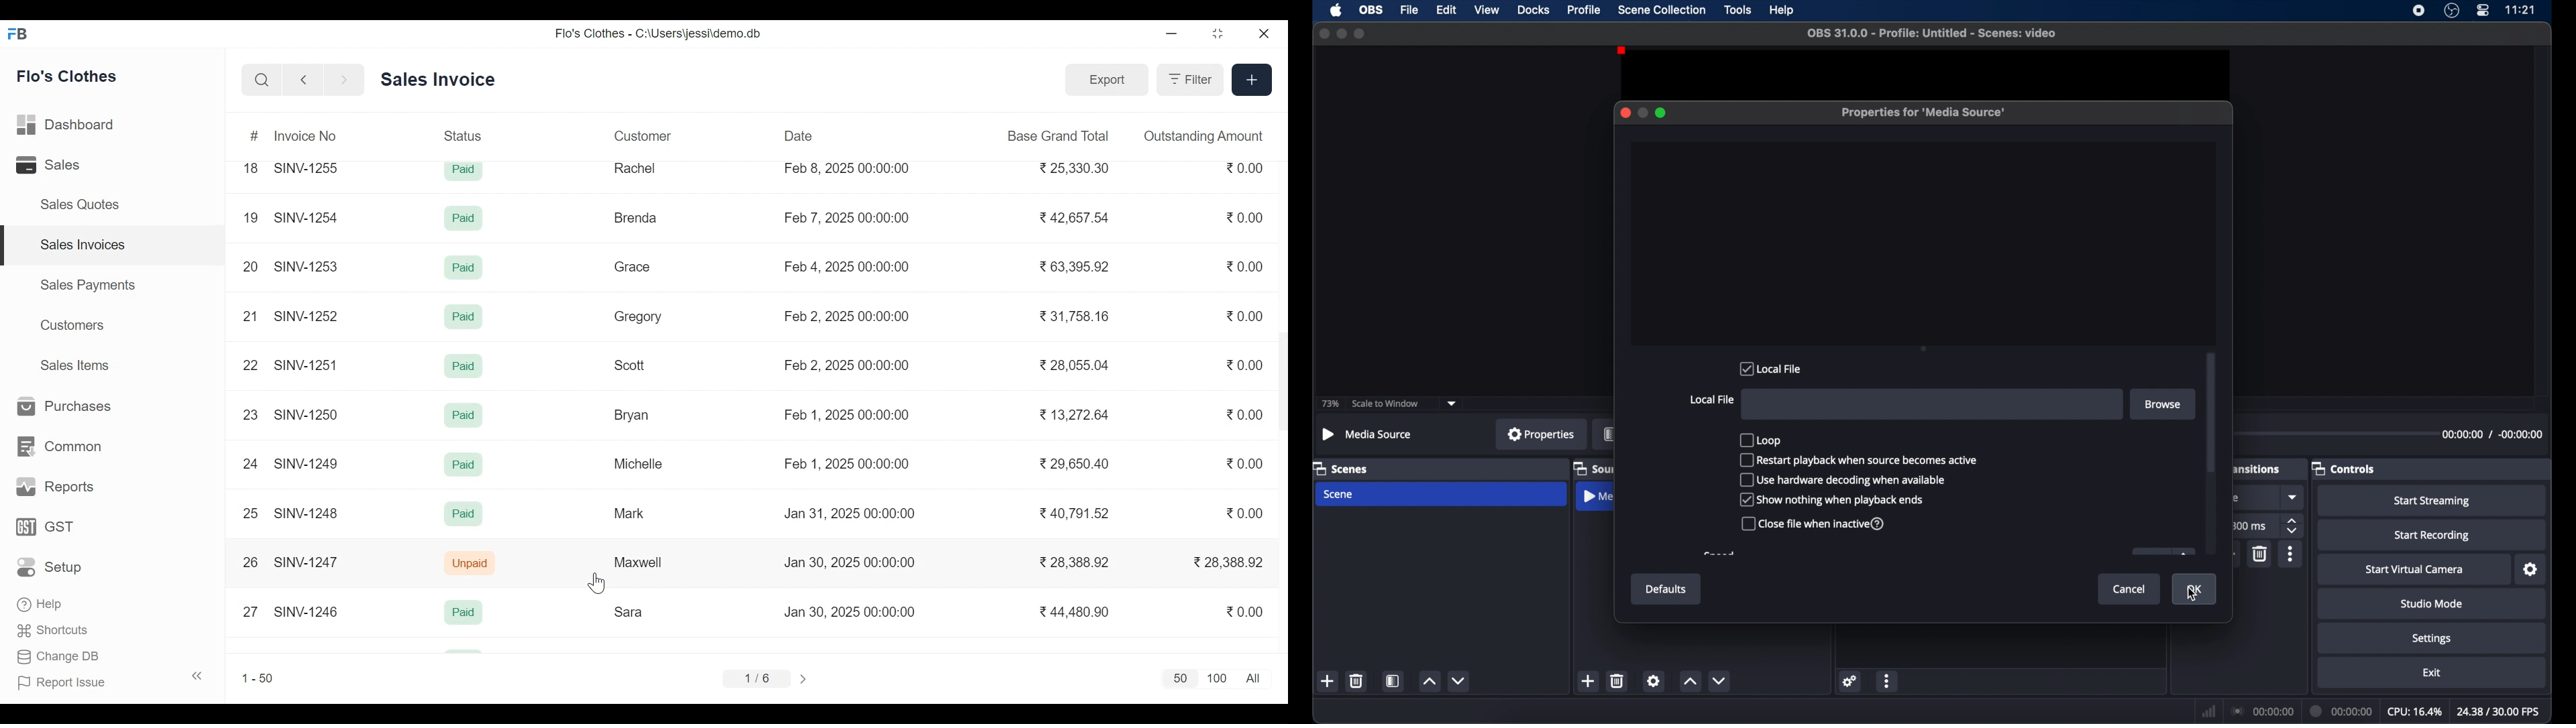 This screenshot has height=728, width=2576. I want to click on Outstanding Amount, so click(1203, 135).